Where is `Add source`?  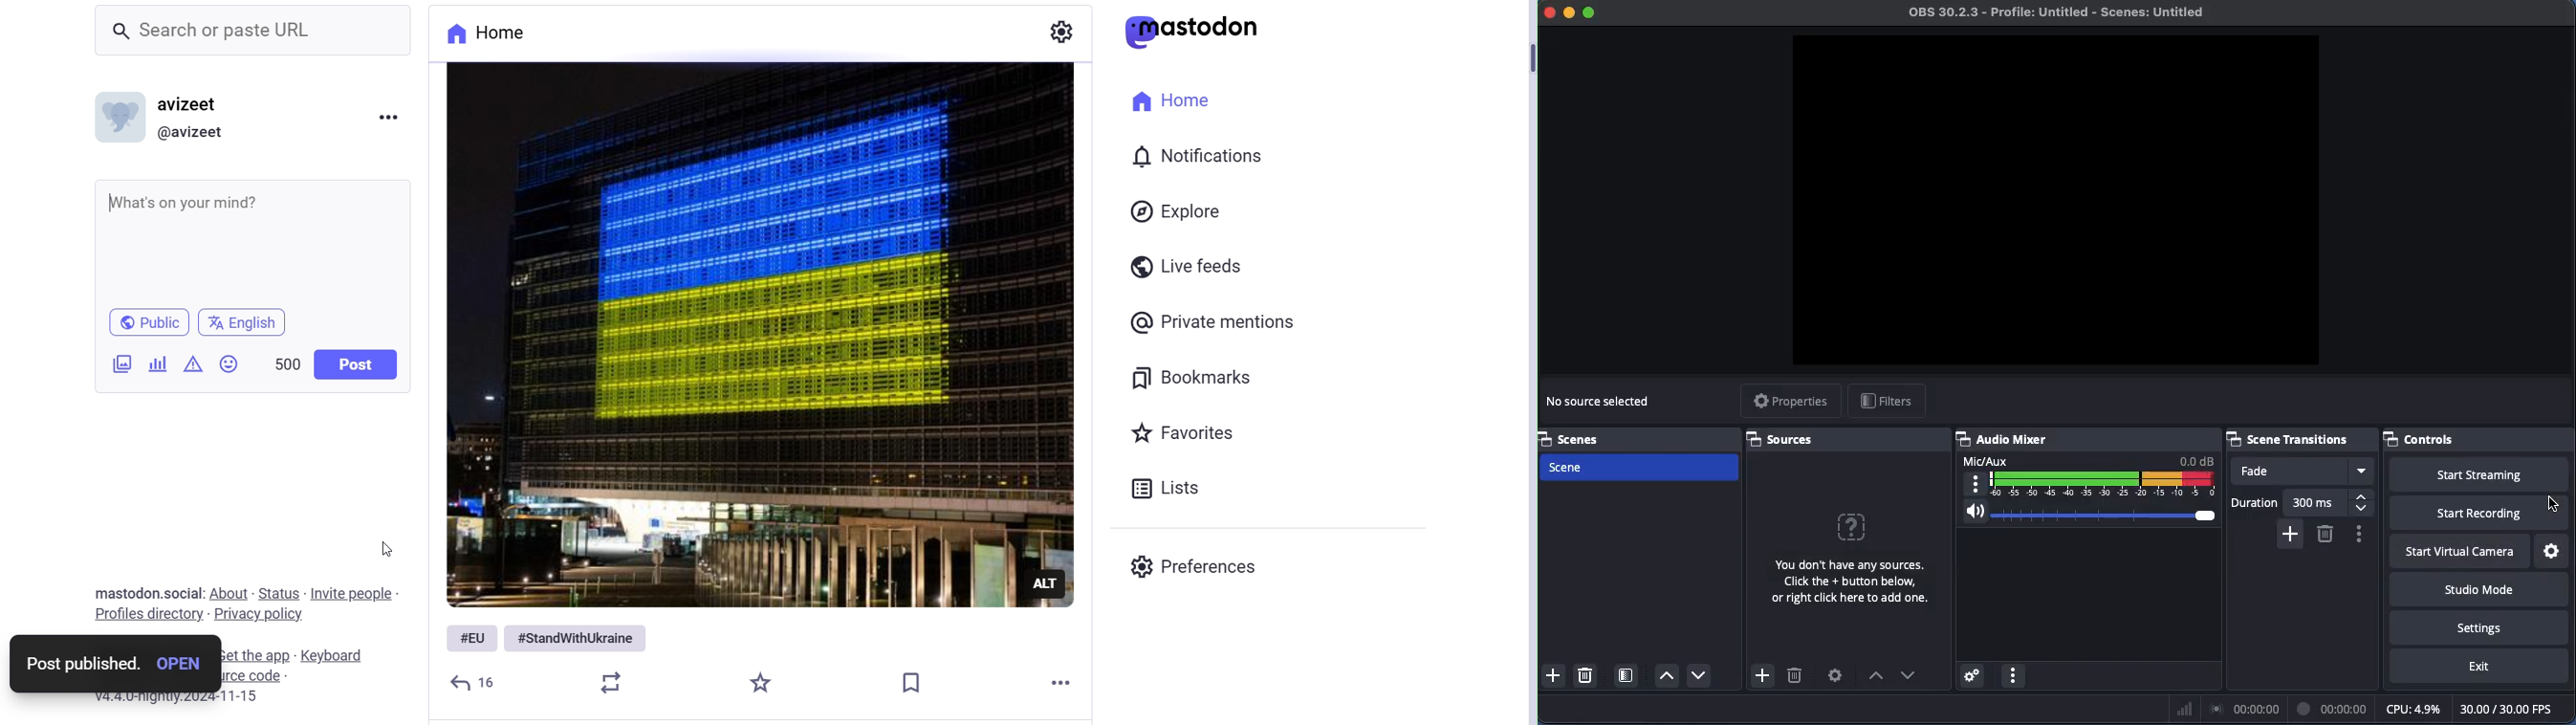
Add source is located at coordinates (1760, 675).